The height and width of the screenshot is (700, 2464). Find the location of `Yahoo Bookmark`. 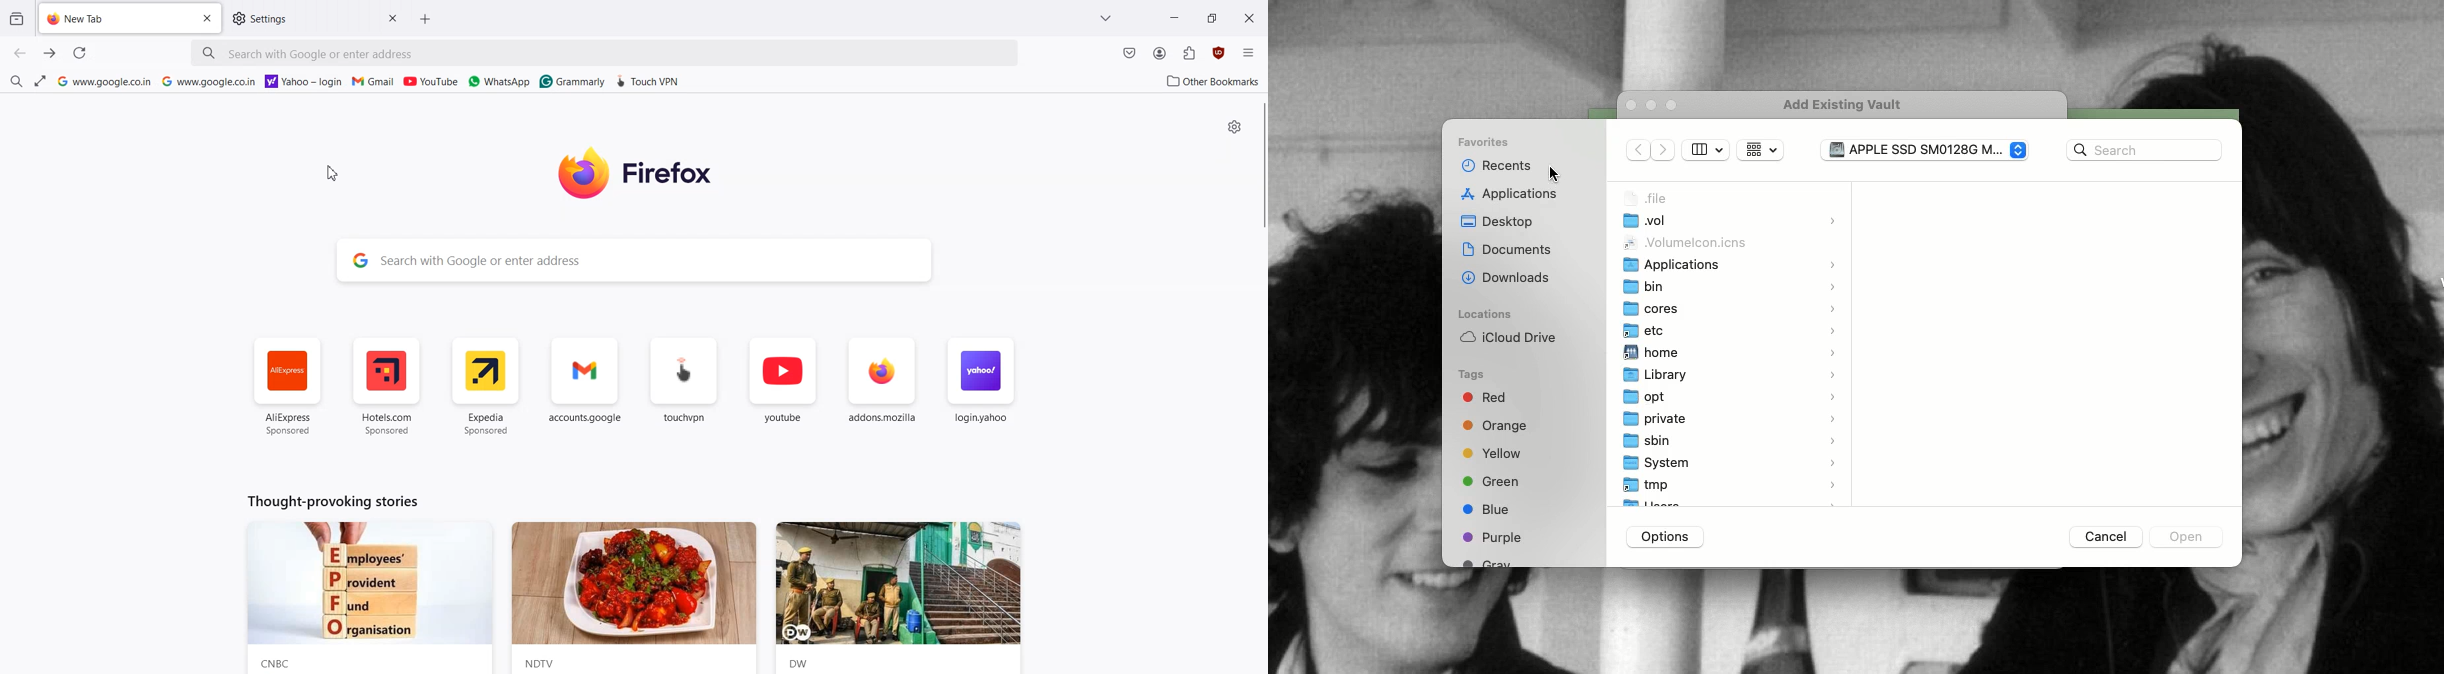

Yahoo Bookmark is located at coordinates (305, 80).